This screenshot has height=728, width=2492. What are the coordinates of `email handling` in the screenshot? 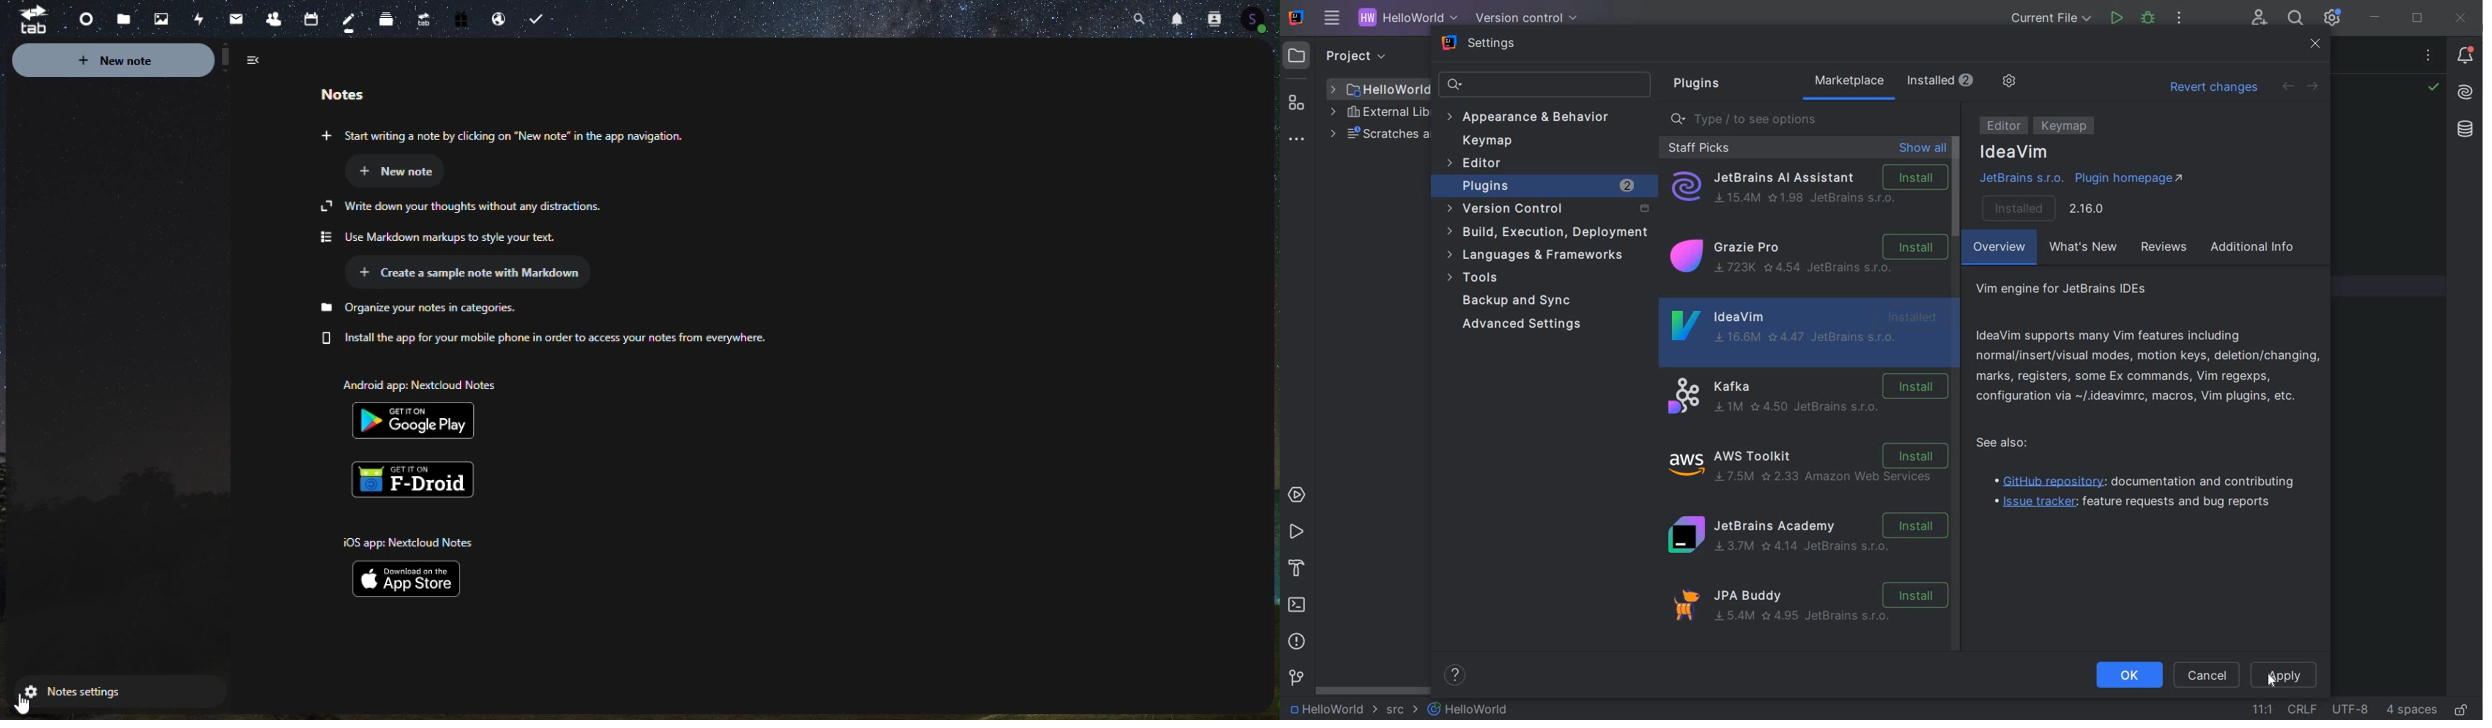 It's located at (494, 17).